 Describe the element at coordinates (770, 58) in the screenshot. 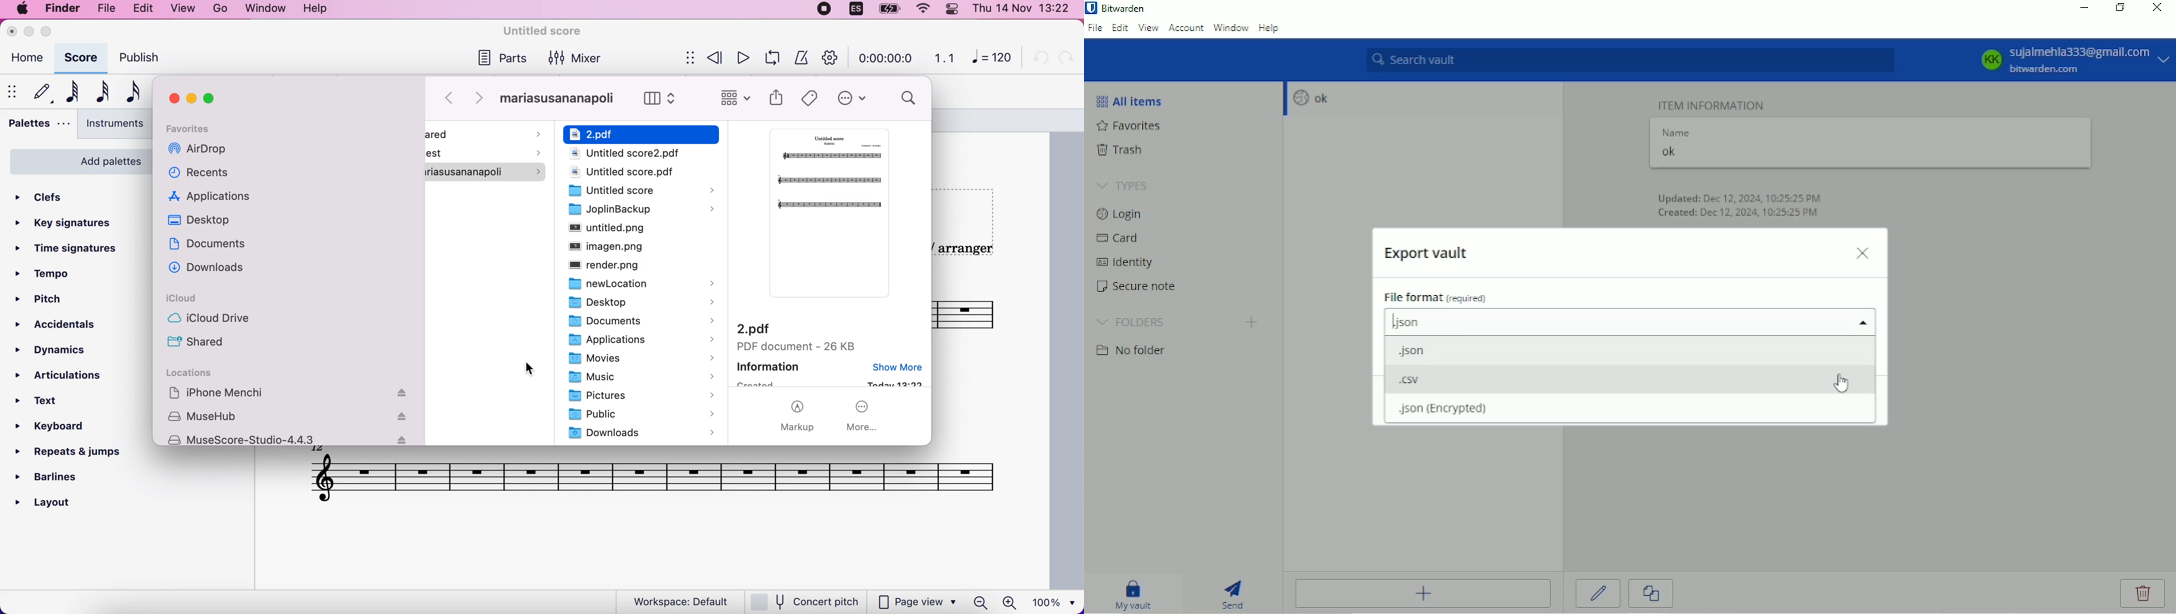

I see `playback loop` at that location.